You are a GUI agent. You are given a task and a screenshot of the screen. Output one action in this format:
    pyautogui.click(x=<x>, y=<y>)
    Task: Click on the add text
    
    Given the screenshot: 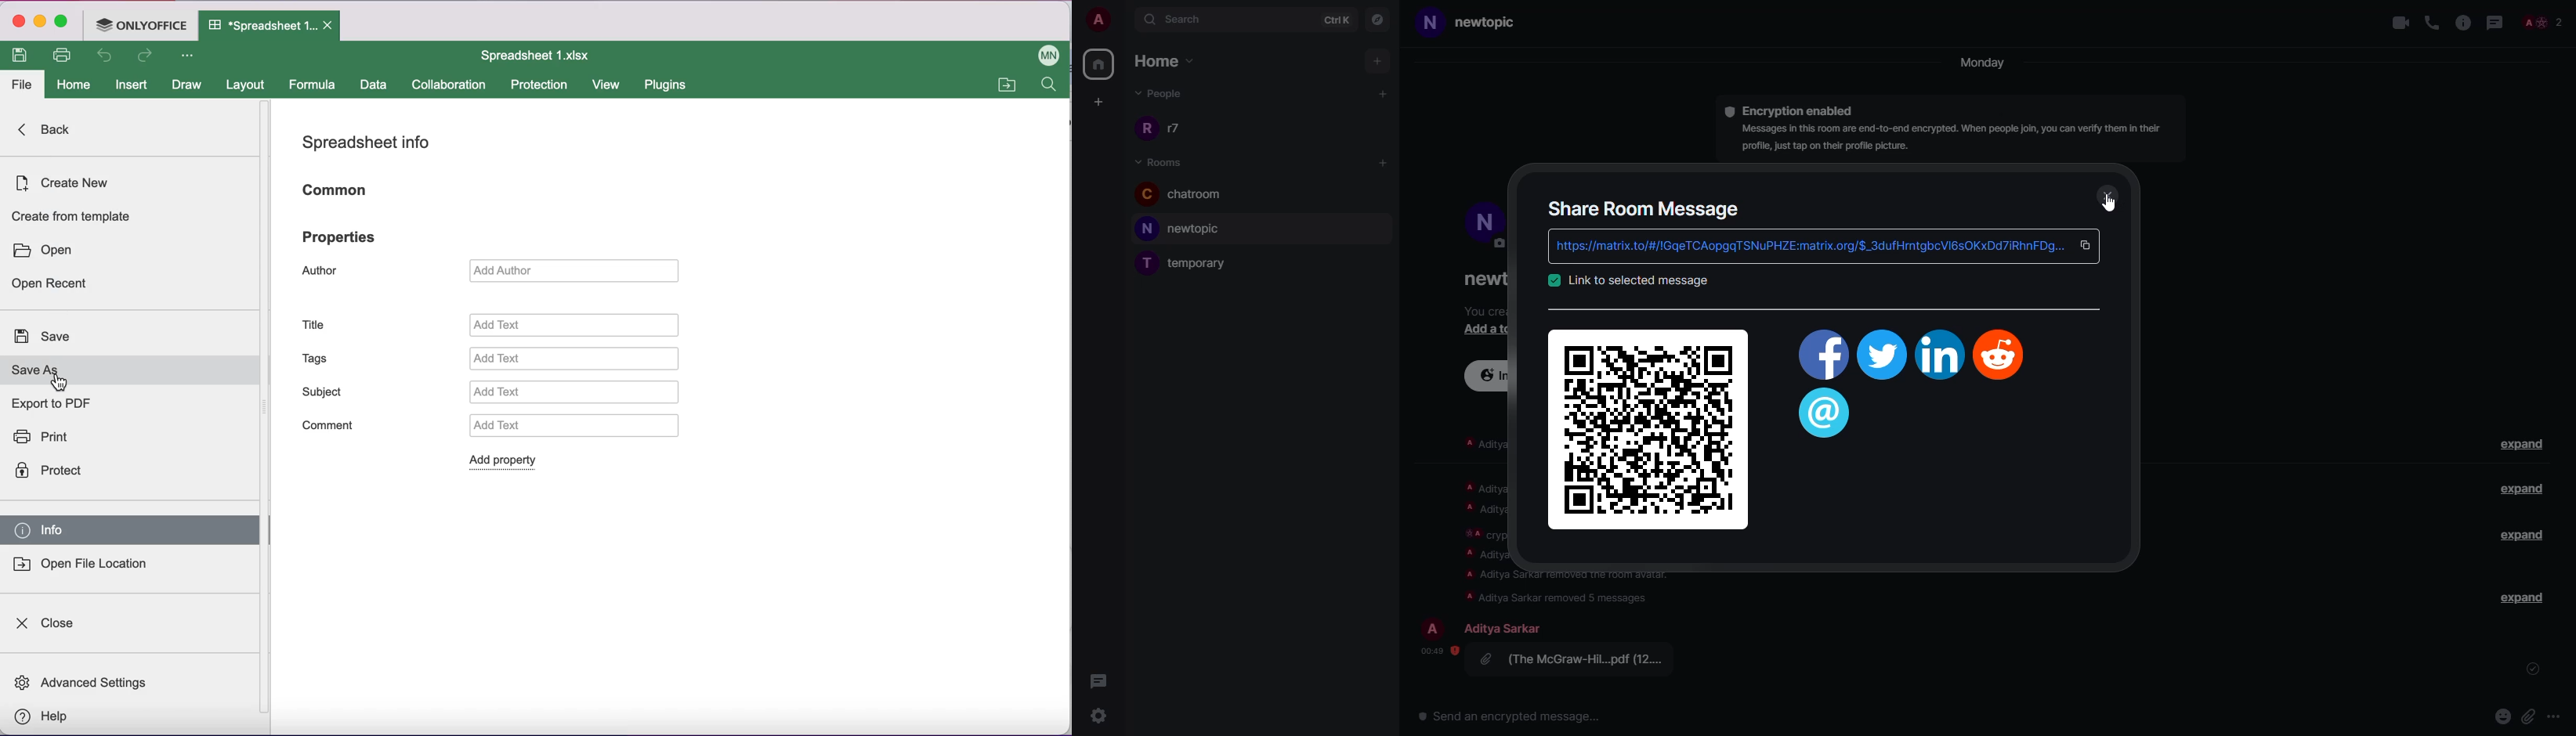 What is the action you would take?
    pyautogui.click(x=577, y=326)
    